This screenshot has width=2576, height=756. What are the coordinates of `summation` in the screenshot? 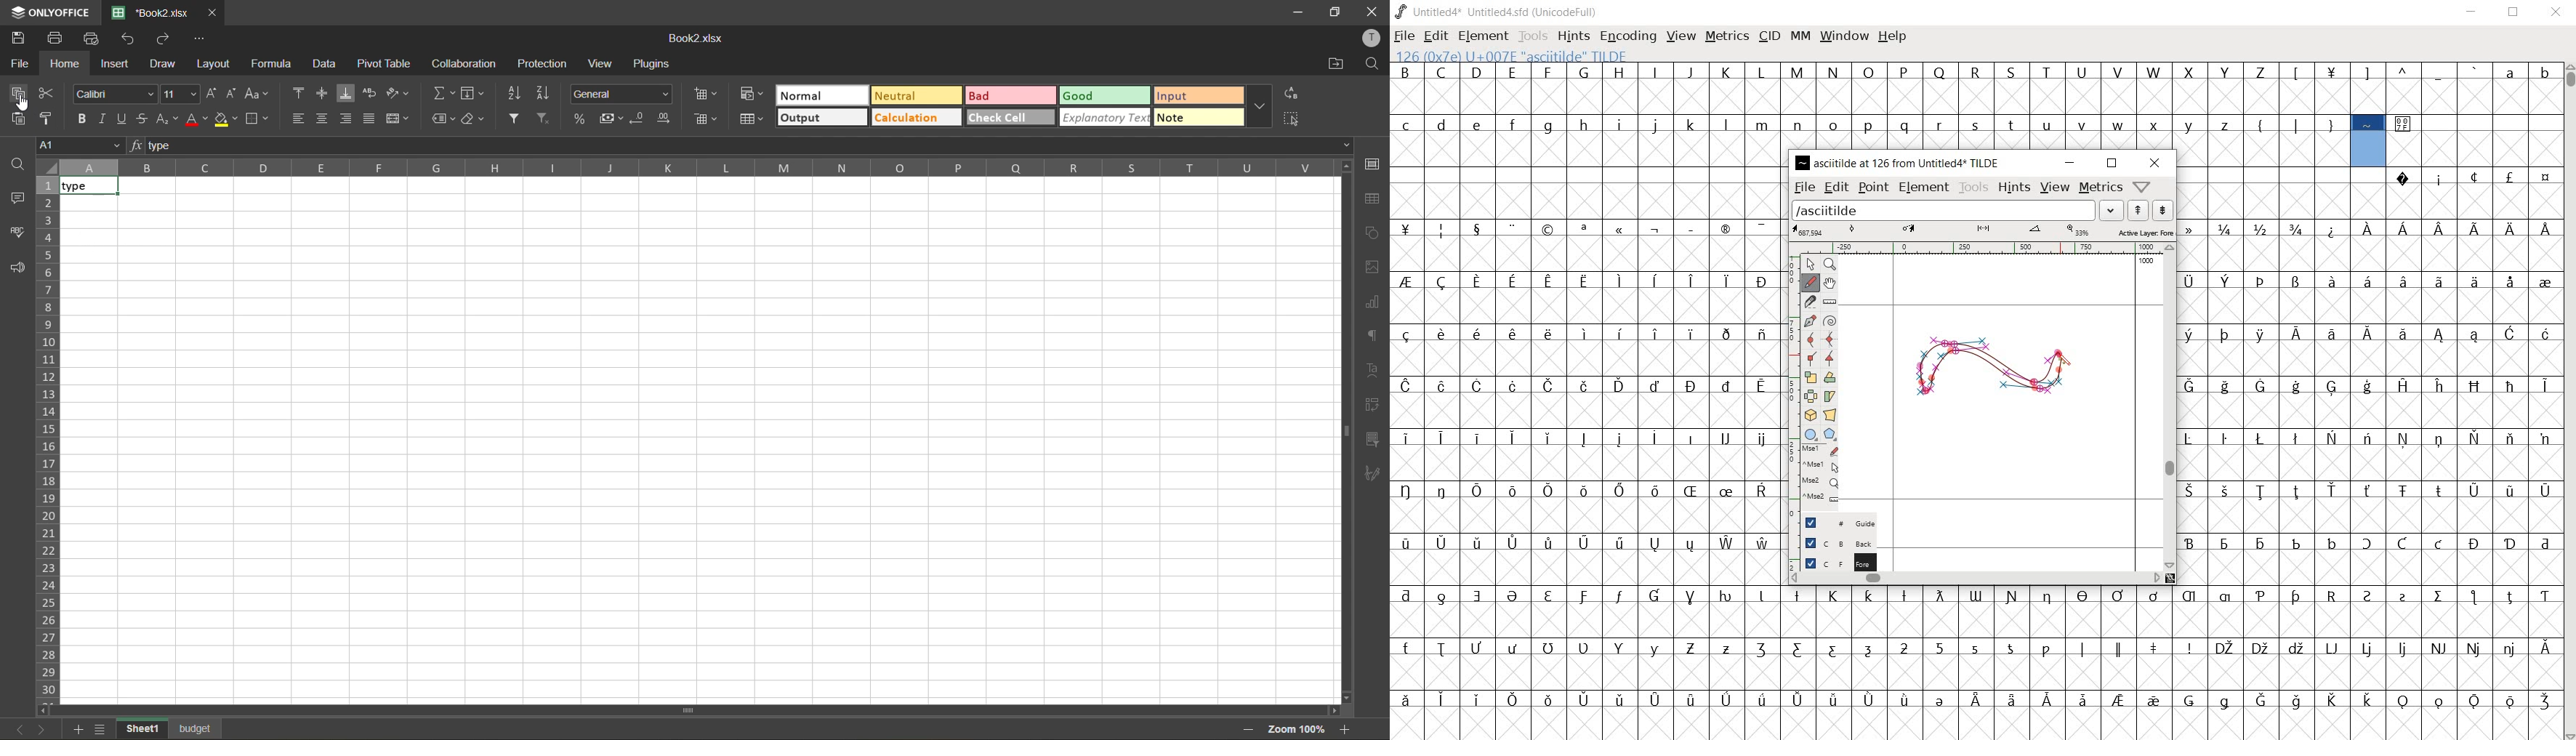 It's located at (442, 91).